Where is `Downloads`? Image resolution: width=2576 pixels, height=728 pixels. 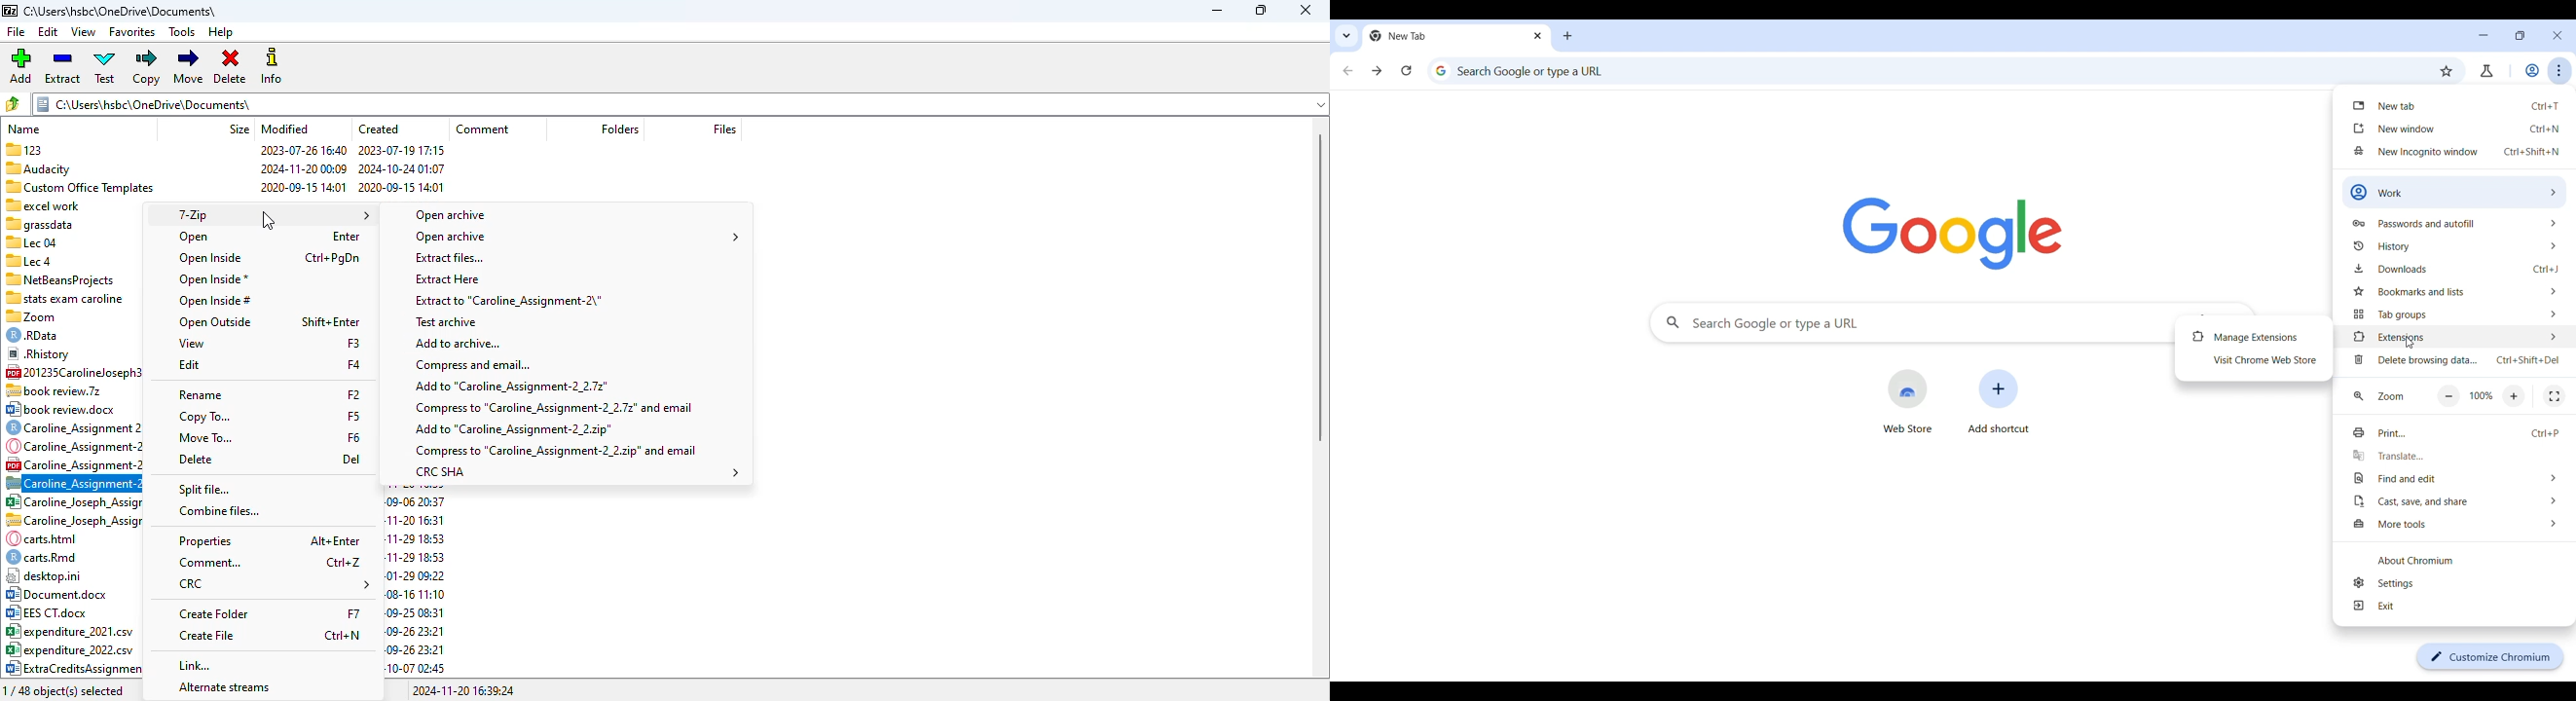 Downloads is located at coordinates (2456, 269).